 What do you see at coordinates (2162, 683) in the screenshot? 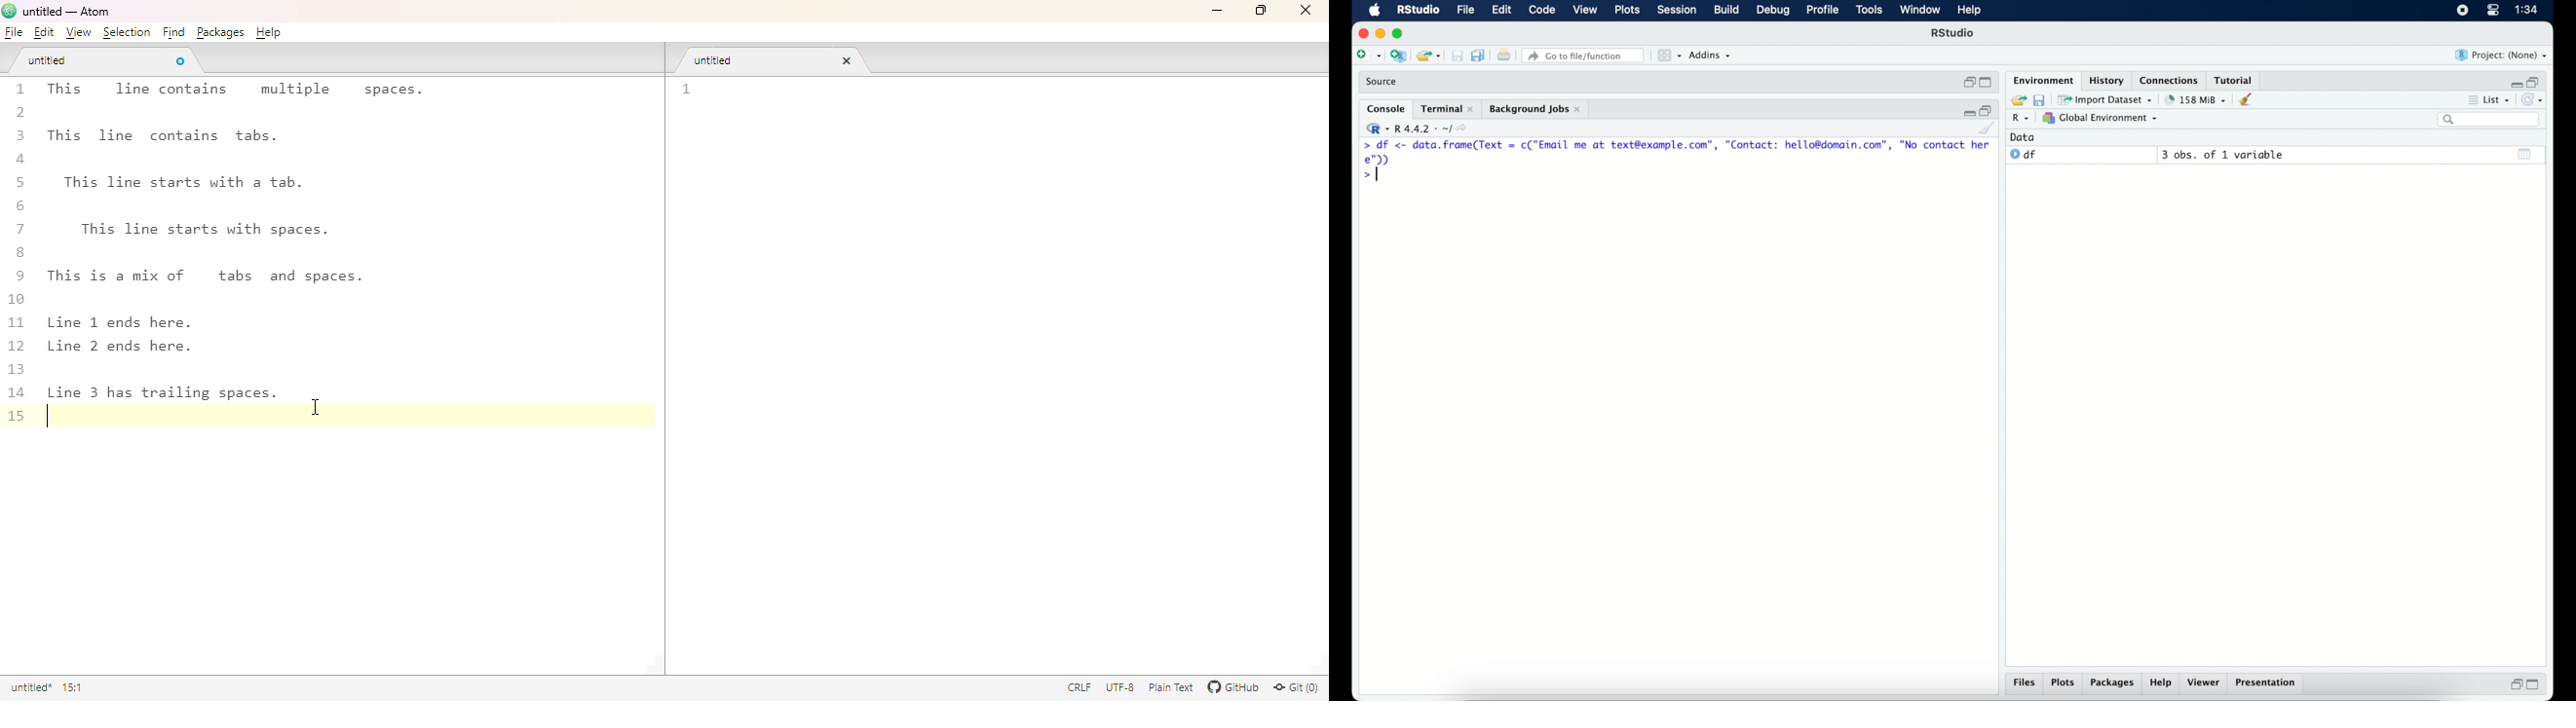
I see `help` at bounding box center [2162, 683].